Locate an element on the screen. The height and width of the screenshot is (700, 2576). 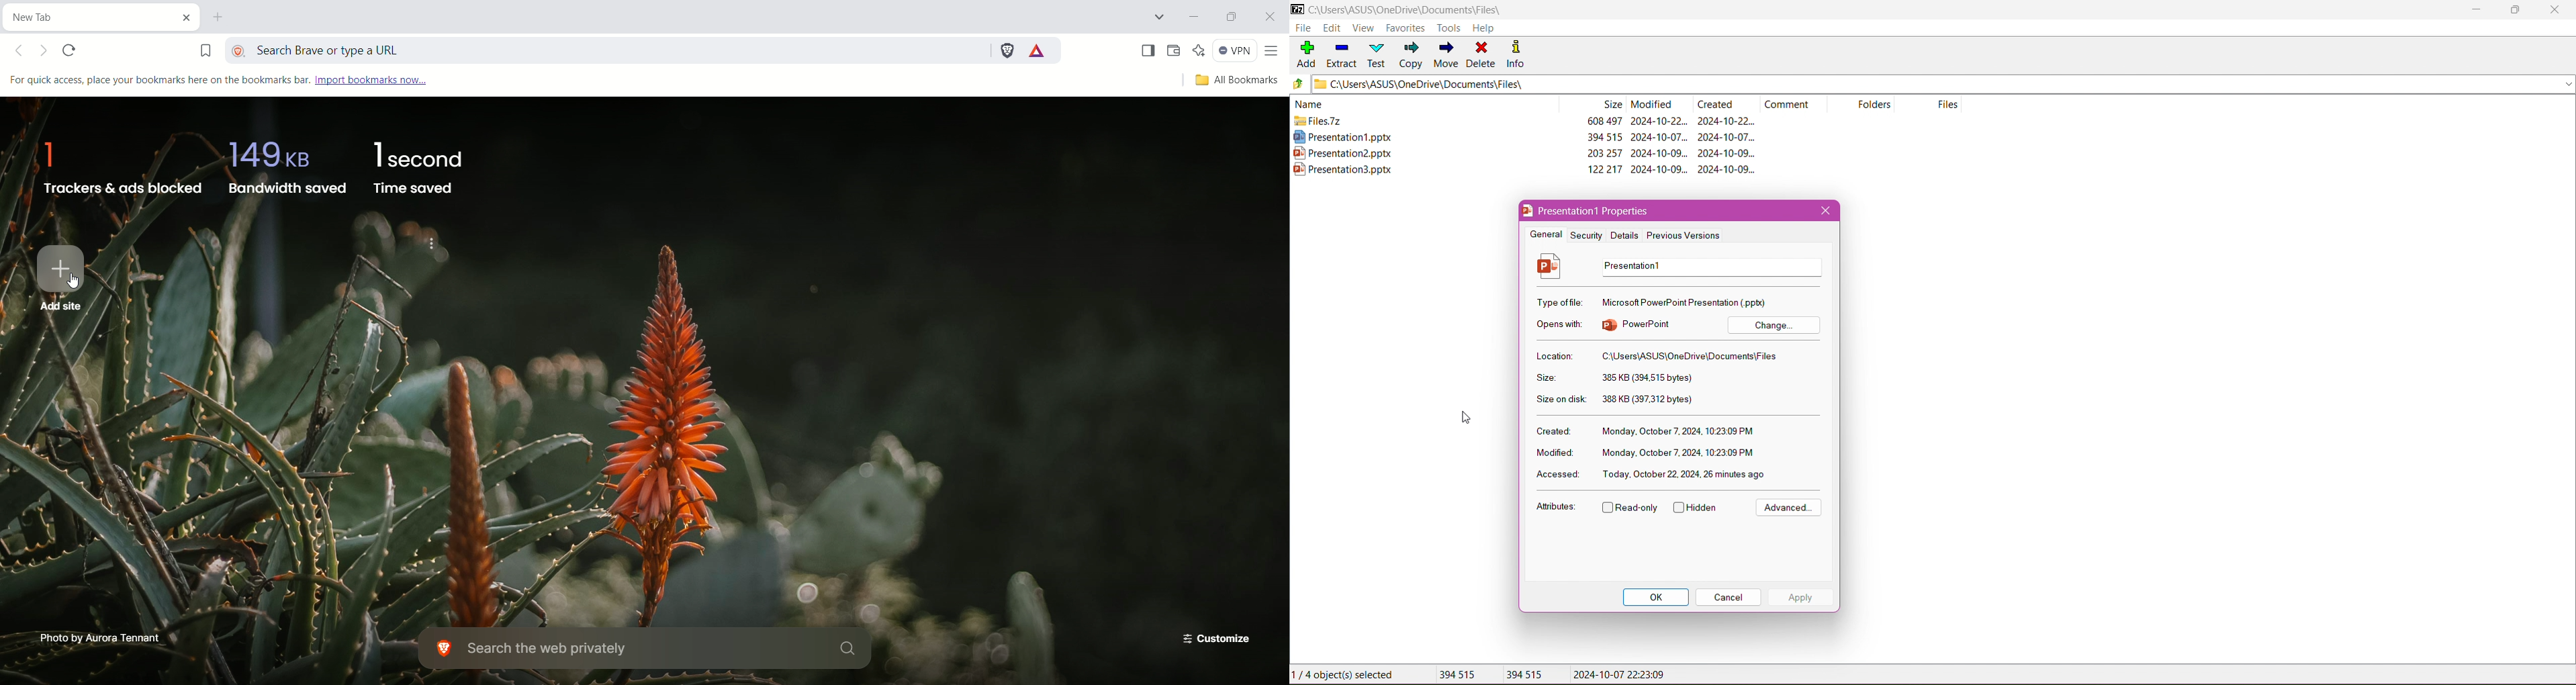
122 217 is located at coordinates (1604, 170).